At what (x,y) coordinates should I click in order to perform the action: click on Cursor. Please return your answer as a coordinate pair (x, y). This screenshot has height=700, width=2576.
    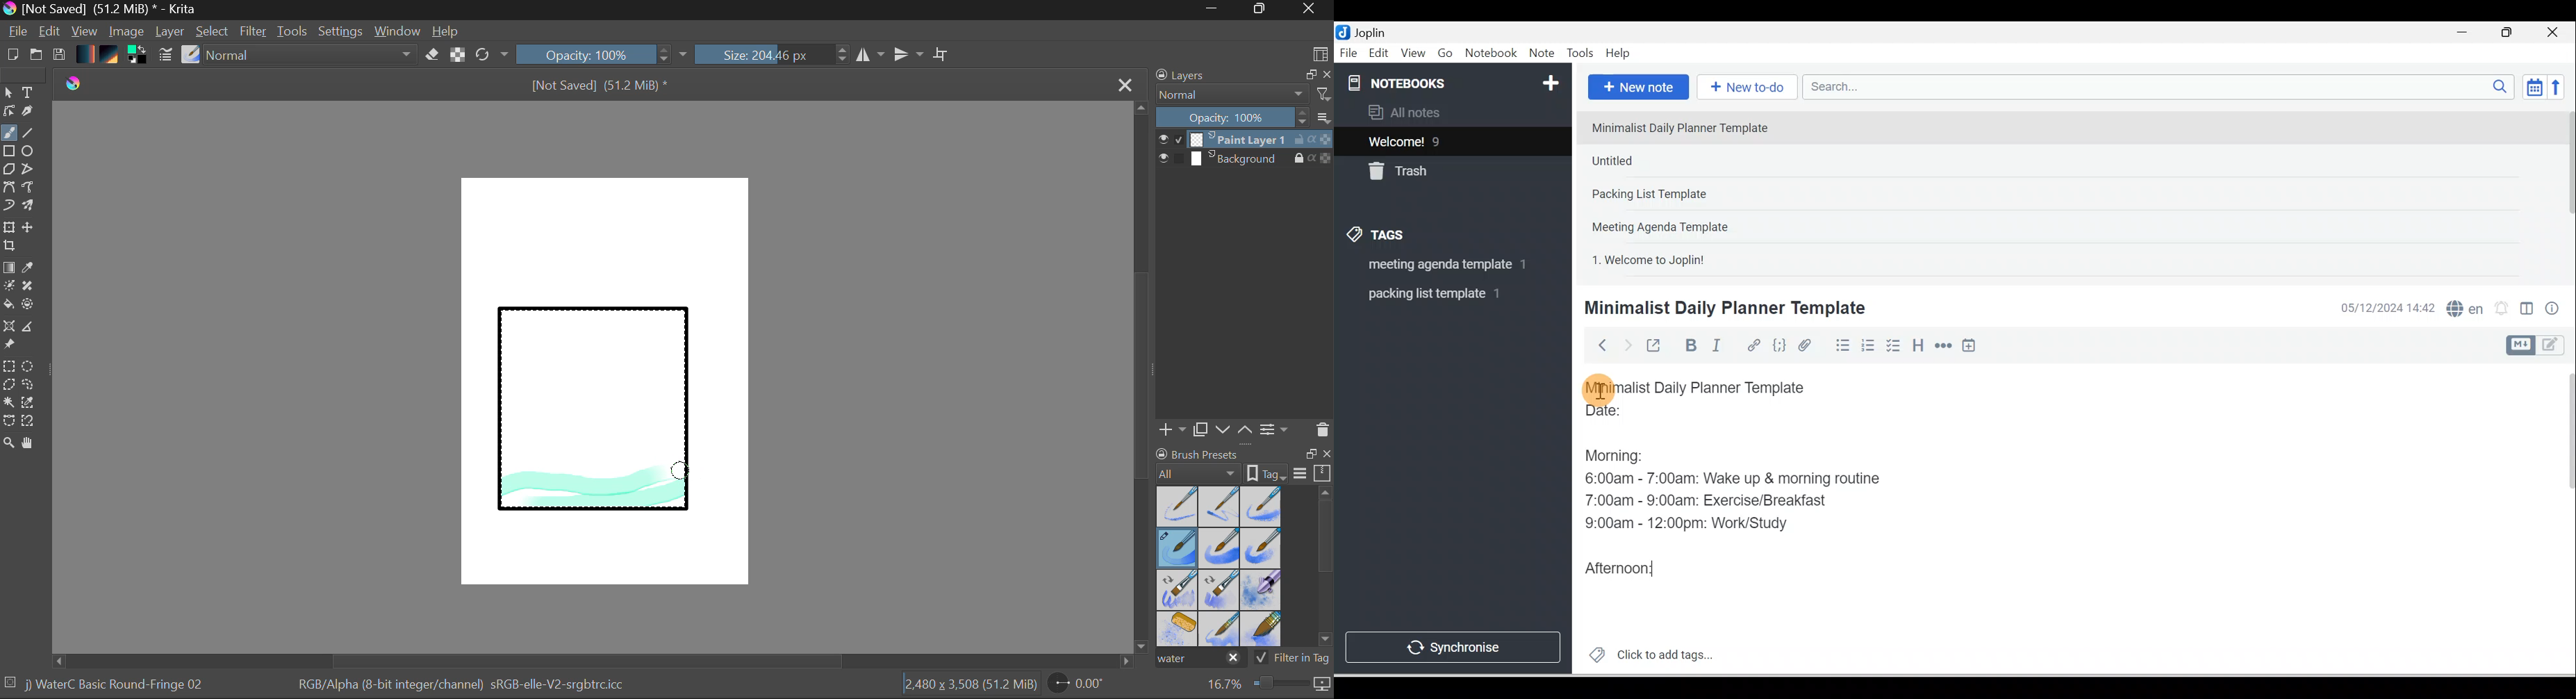
    Looking at the image, I should click on (1599, 388).